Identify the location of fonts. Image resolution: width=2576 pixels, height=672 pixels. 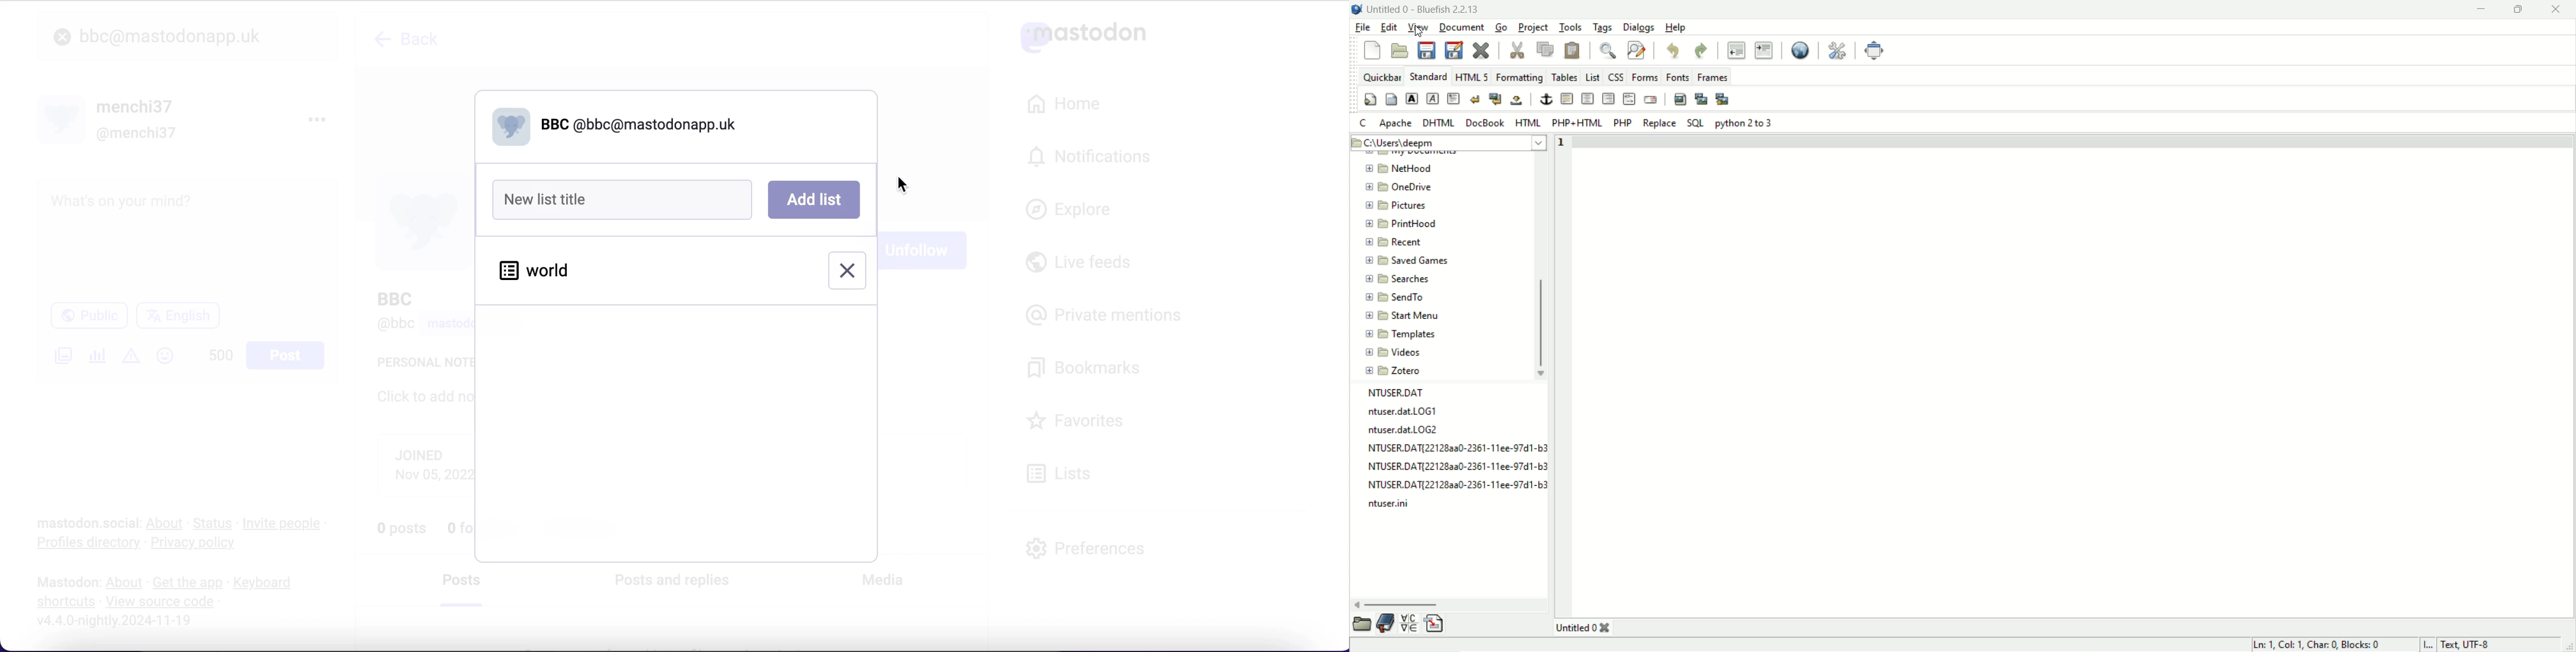
(1678, 76).